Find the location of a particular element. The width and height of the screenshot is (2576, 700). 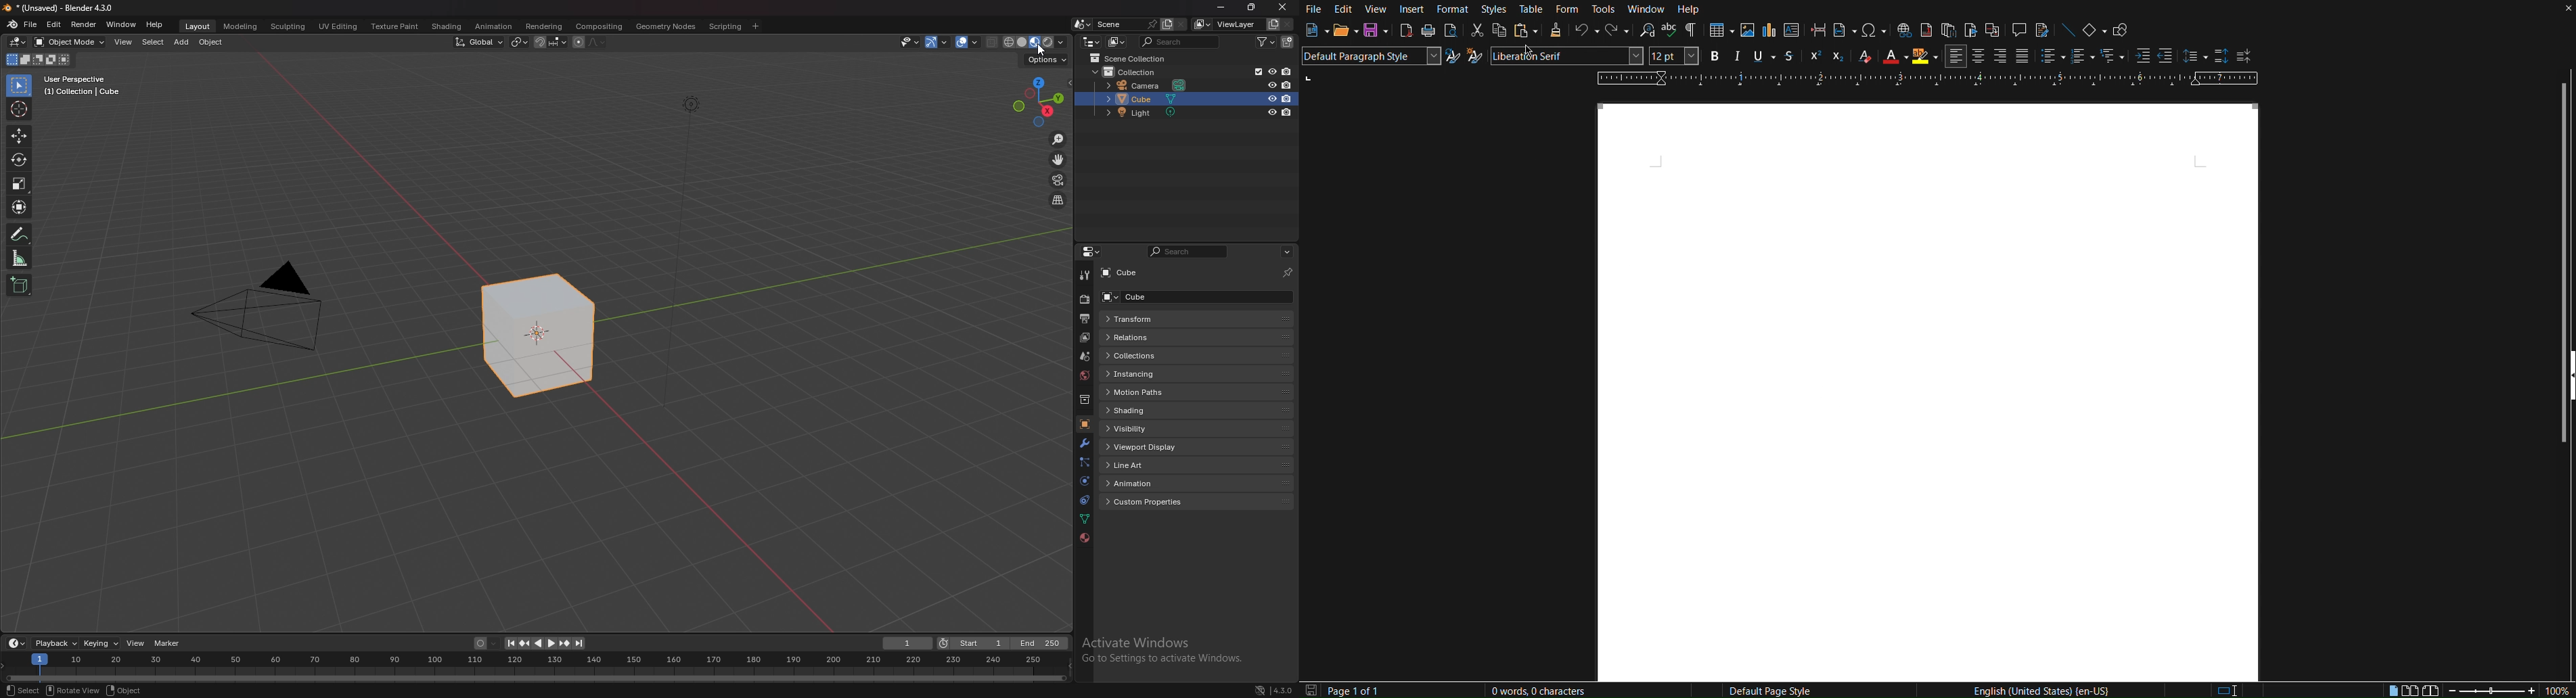

Page 1 of 1 is located at coordinates (1368, 689).